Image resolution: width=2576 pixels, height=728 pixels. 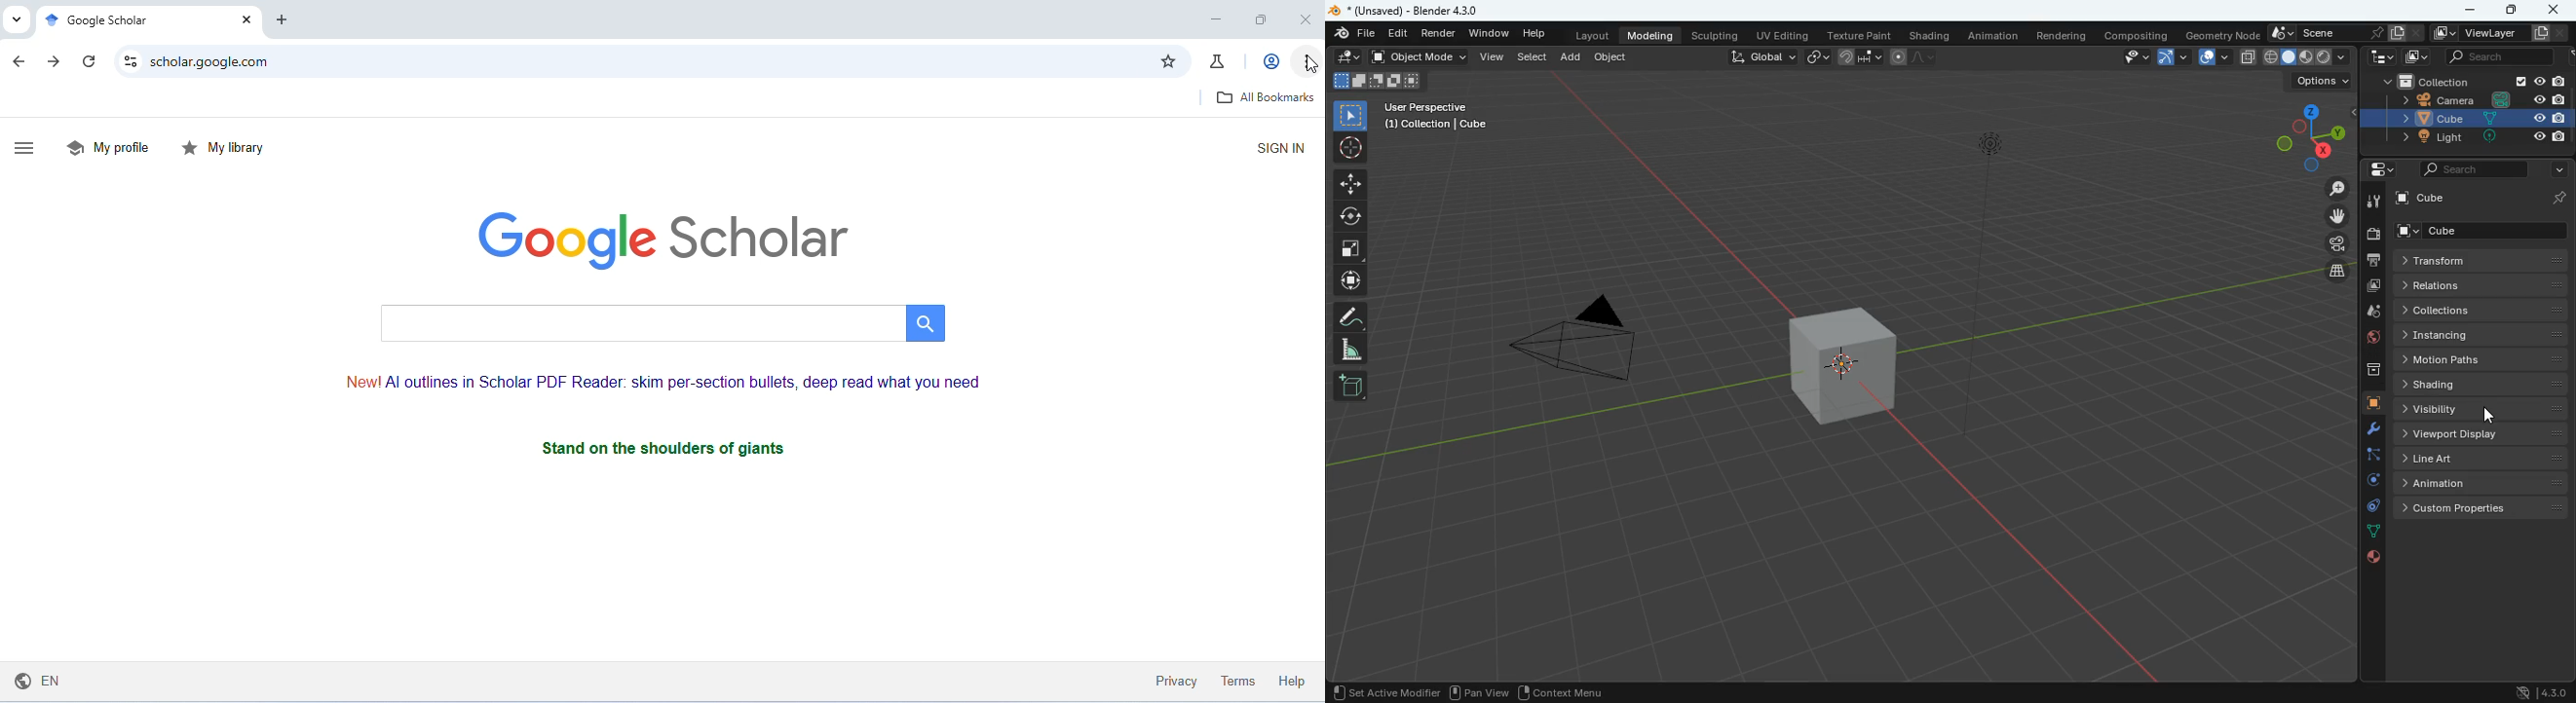 I want to click on my library, so click(x=224, y=148).